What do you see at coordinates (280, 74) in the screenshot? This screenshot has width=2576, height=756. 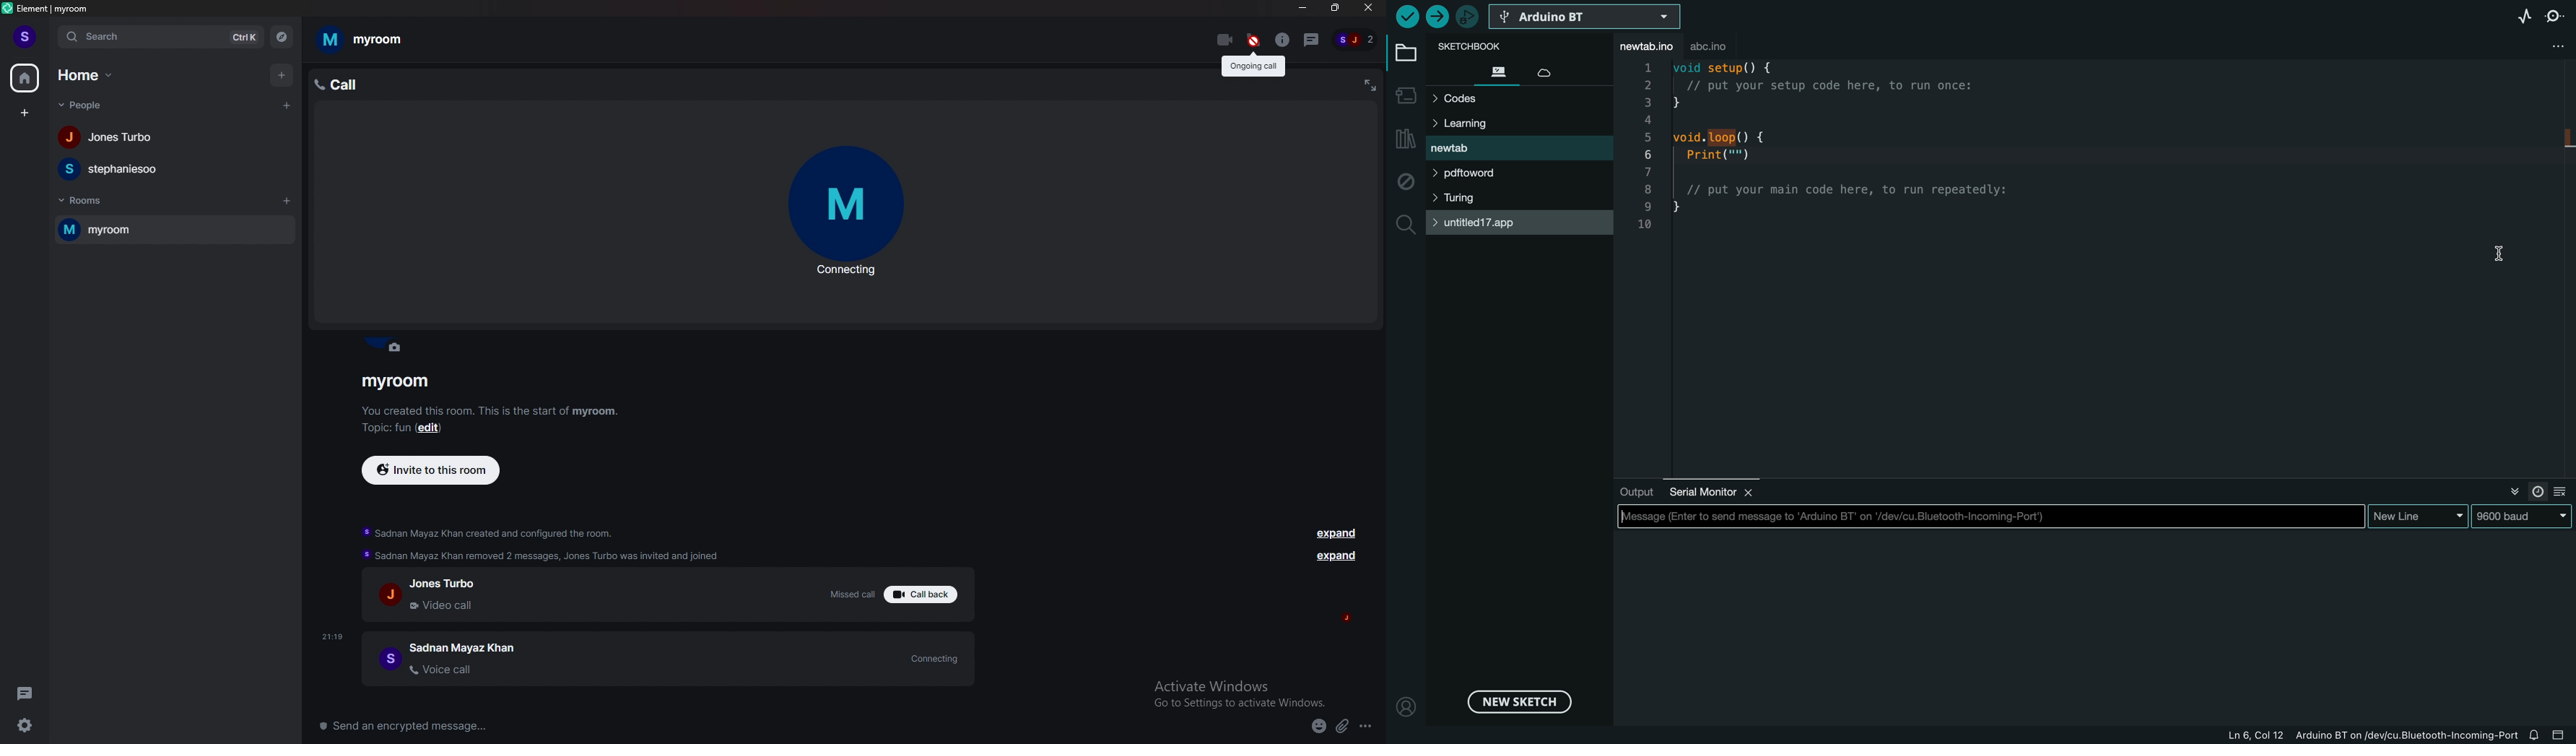 I see `add` at bounding box center [280, 74].